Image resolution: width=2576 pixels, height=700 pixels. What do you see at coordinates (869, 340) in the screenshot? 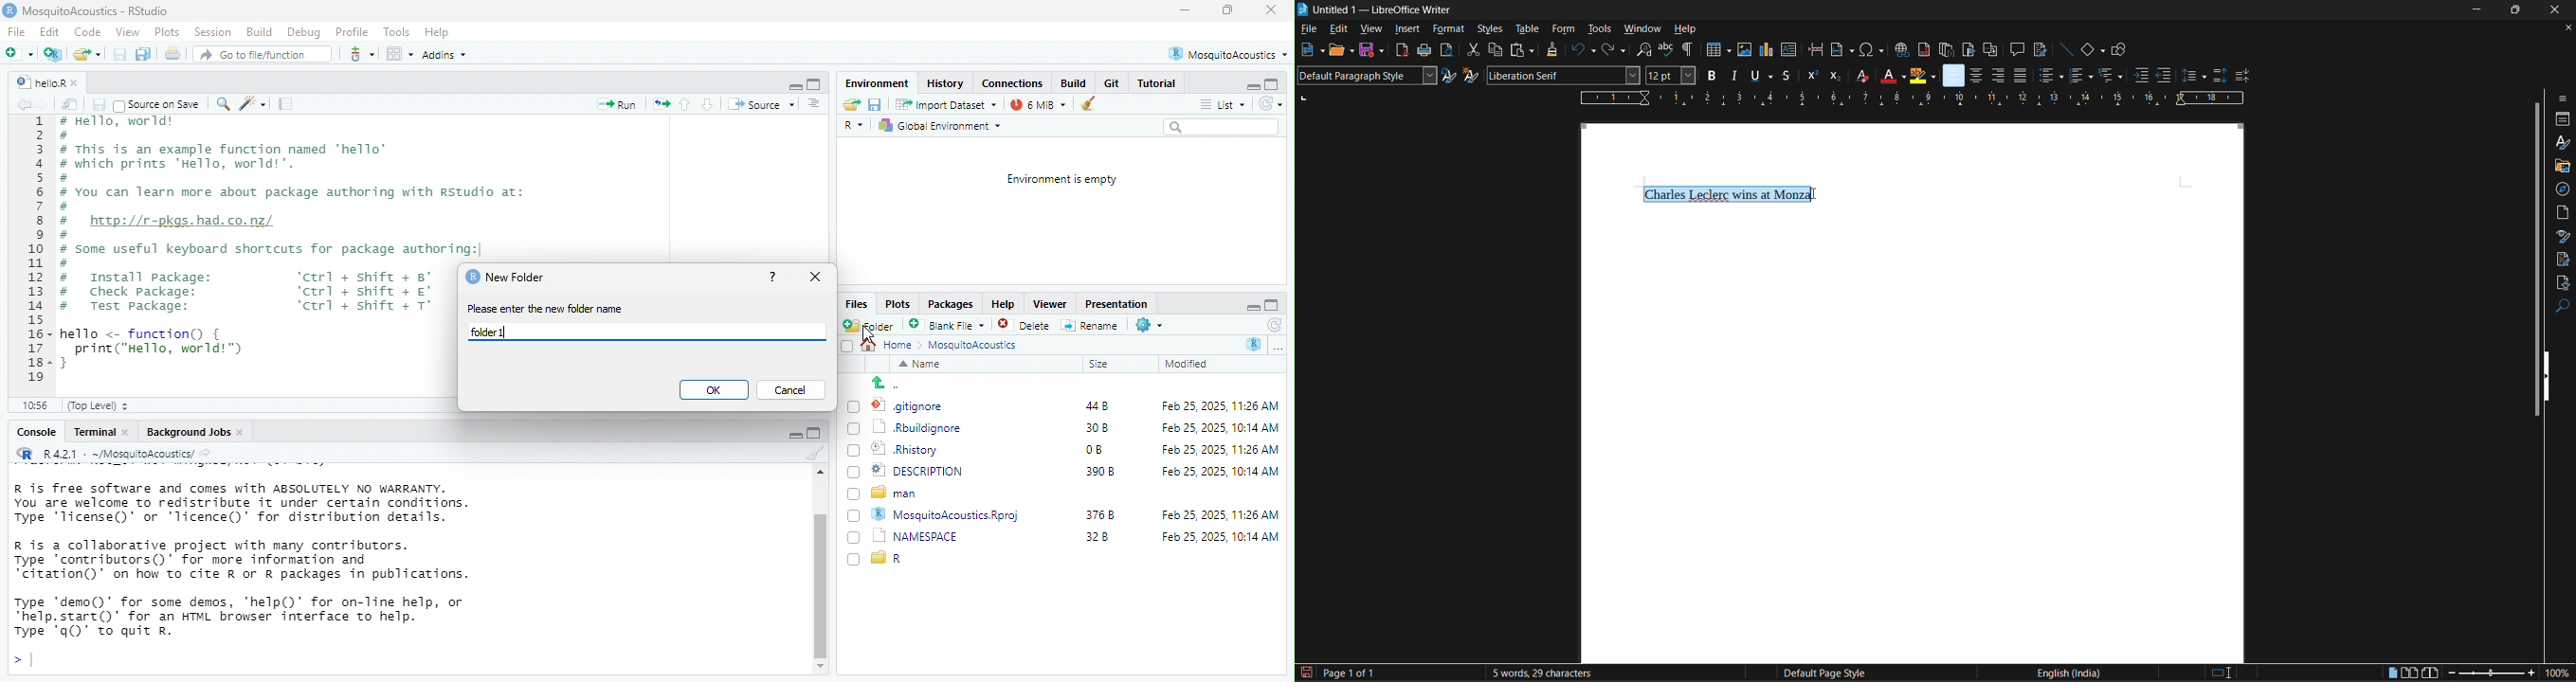
I see `cursor movement` at bounding box center [869, 340].